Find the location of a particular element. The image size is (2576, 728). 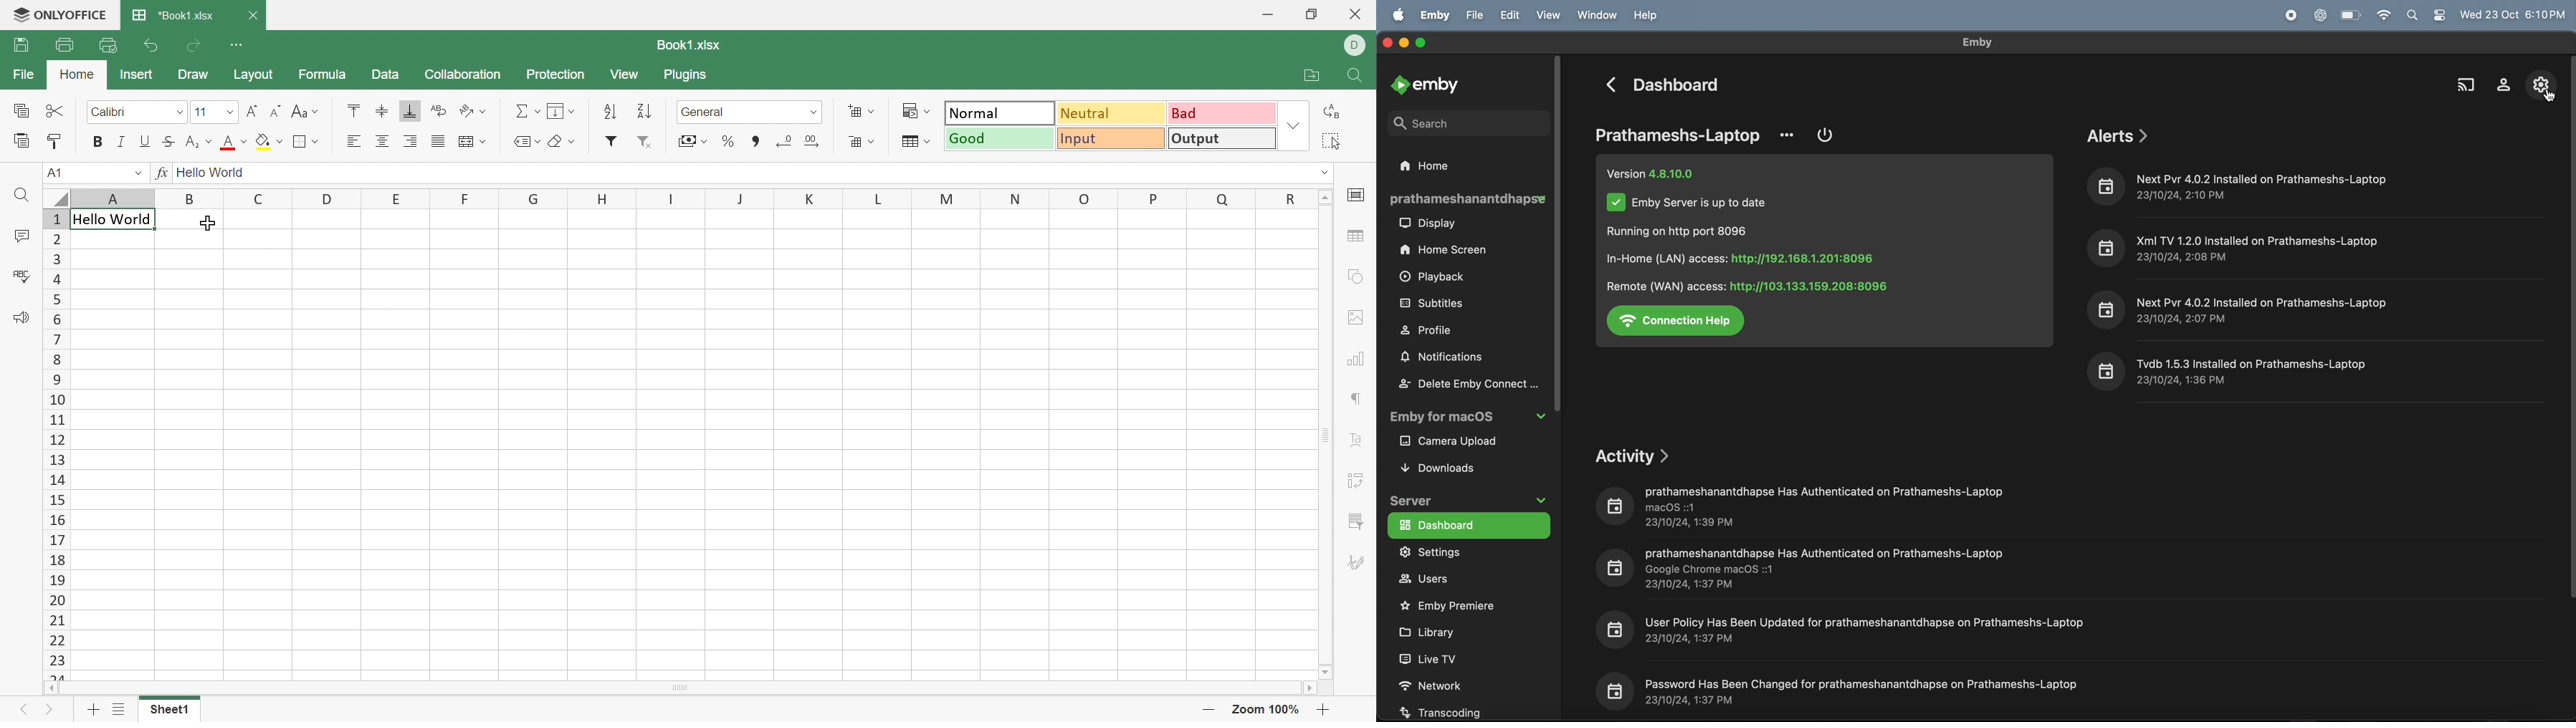

Replace is located at coordinates (1332, 112).